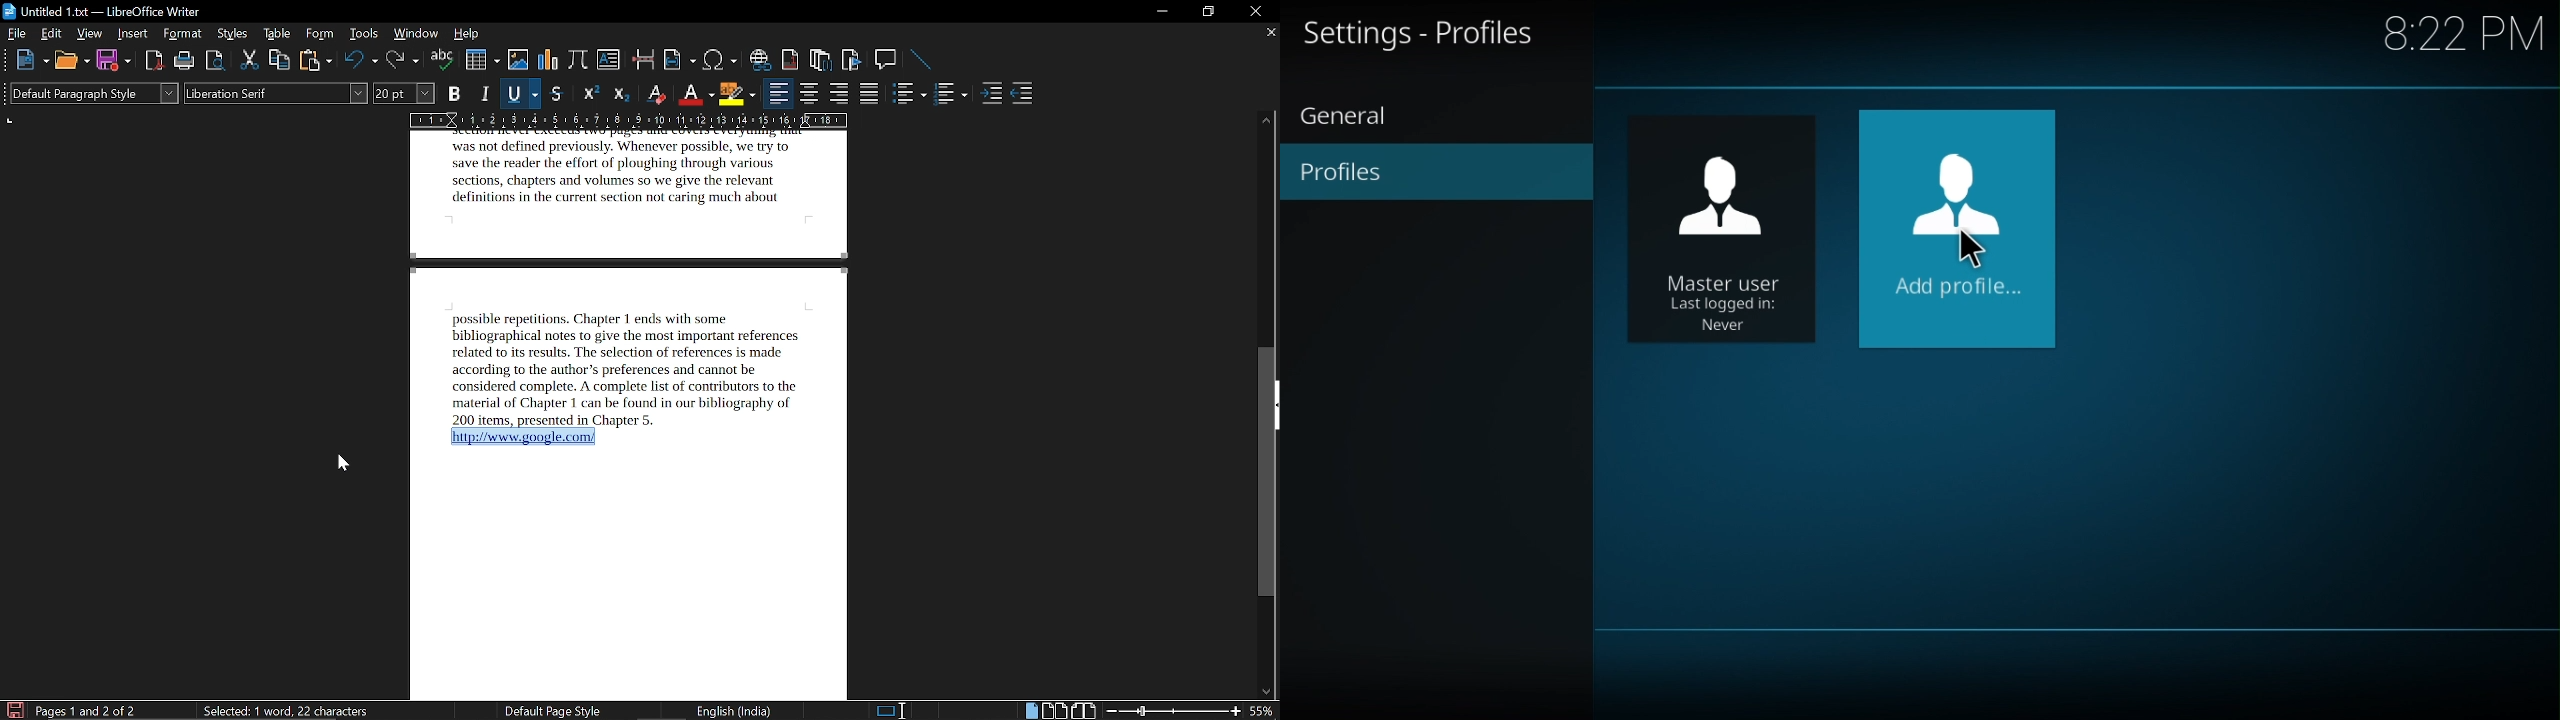 This screenshot has height=728, width=2576. Describe the element at coordinates (545, 711) in the screenshot. I see `page style` at that location.